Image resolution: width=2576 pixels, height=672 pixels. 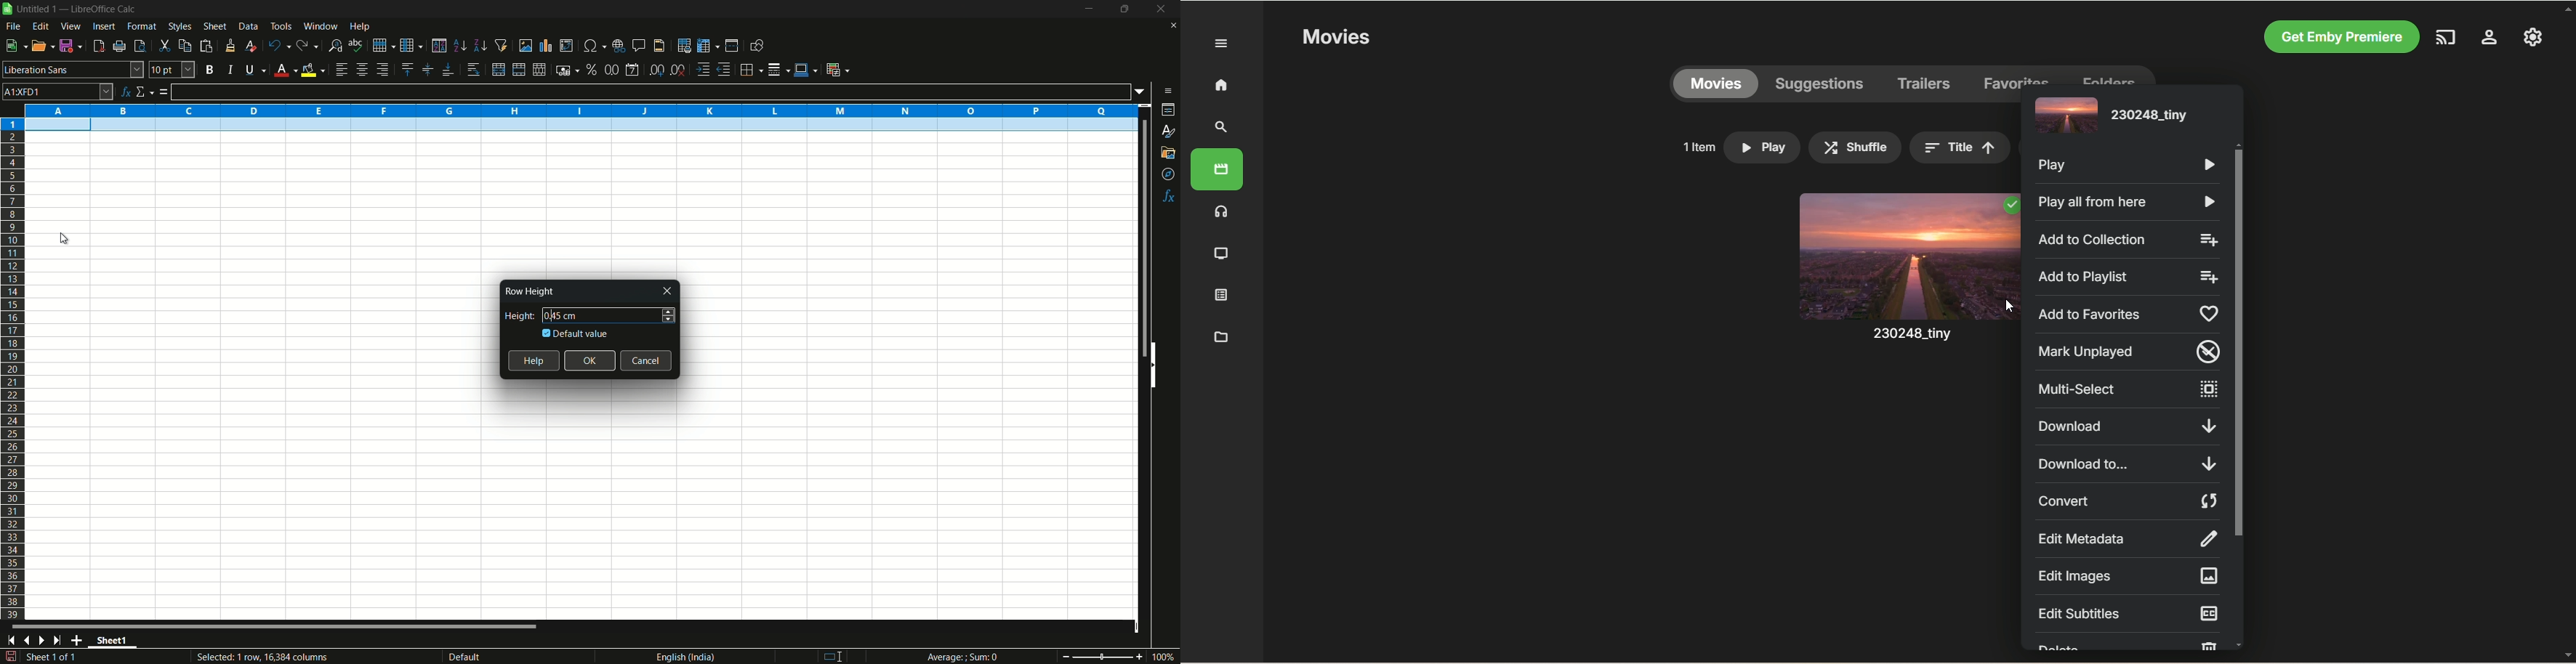 I want to click on function wizard, so click(x=125, y=92).